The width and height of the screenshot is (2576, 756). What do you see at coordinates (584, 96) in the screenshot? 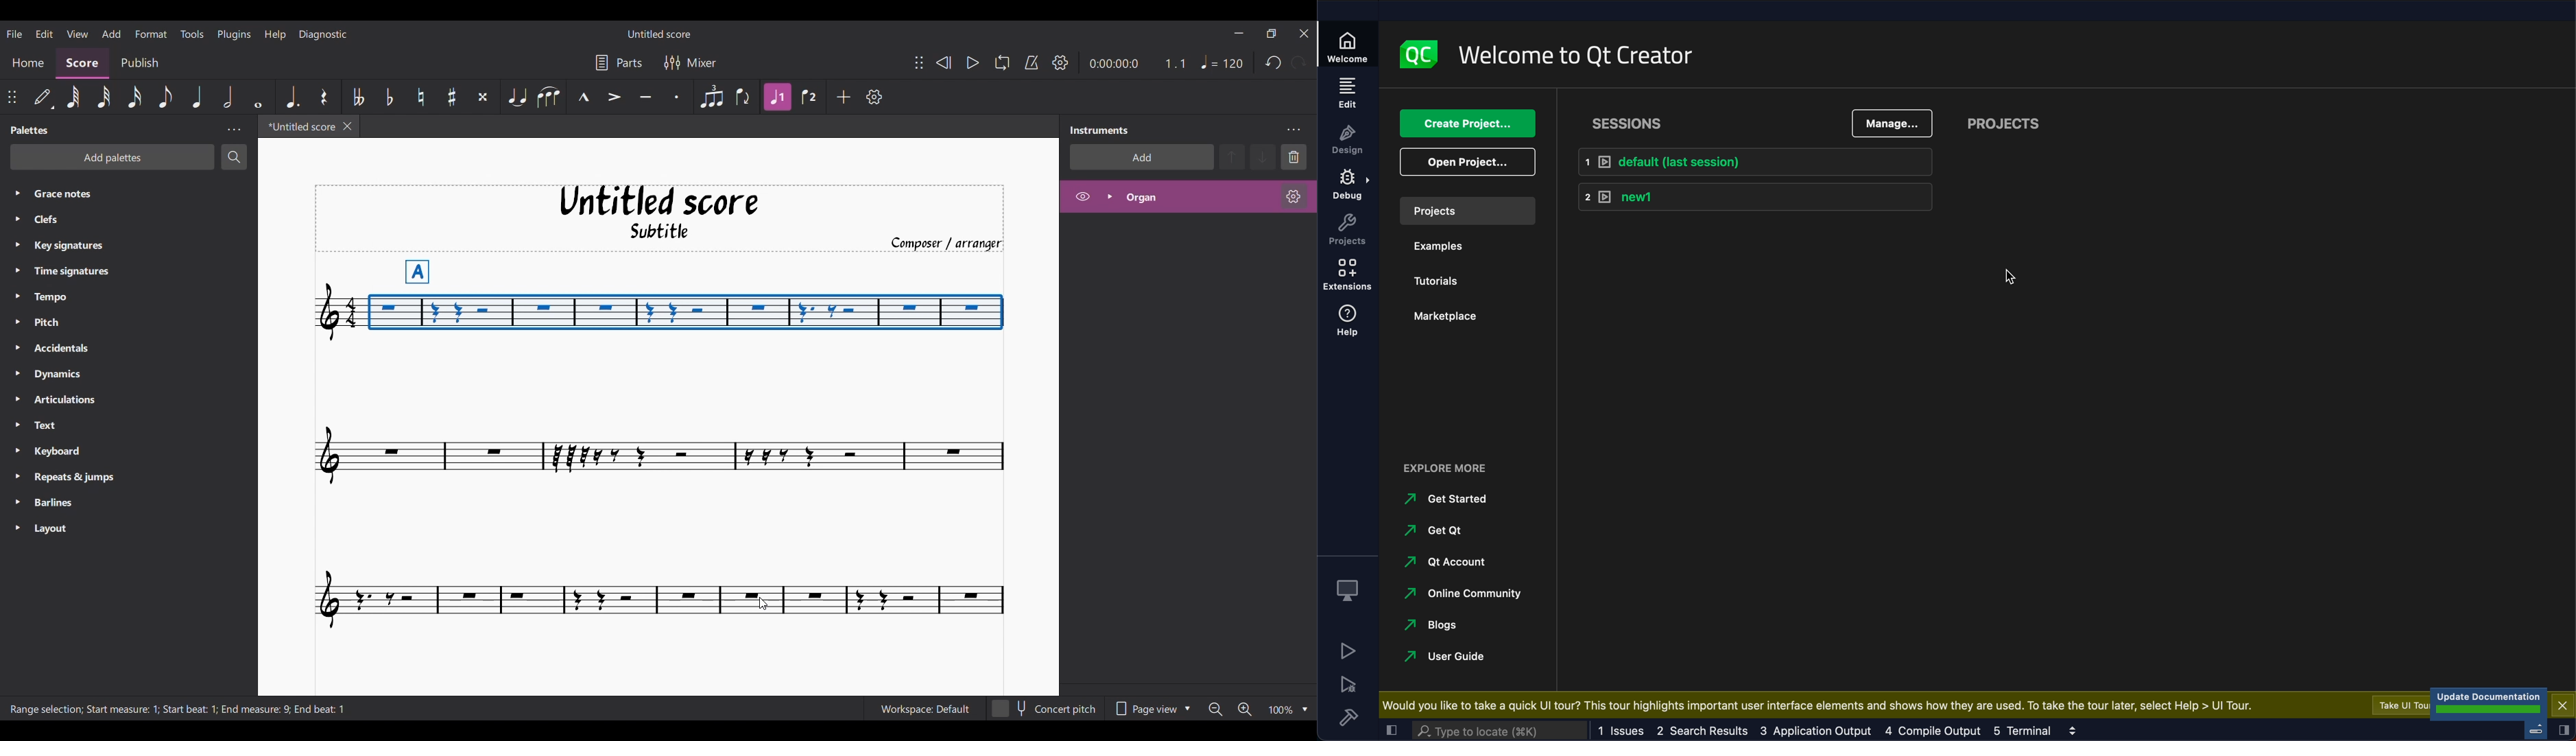
I see `Marcato` at bounding box center [584, 96].